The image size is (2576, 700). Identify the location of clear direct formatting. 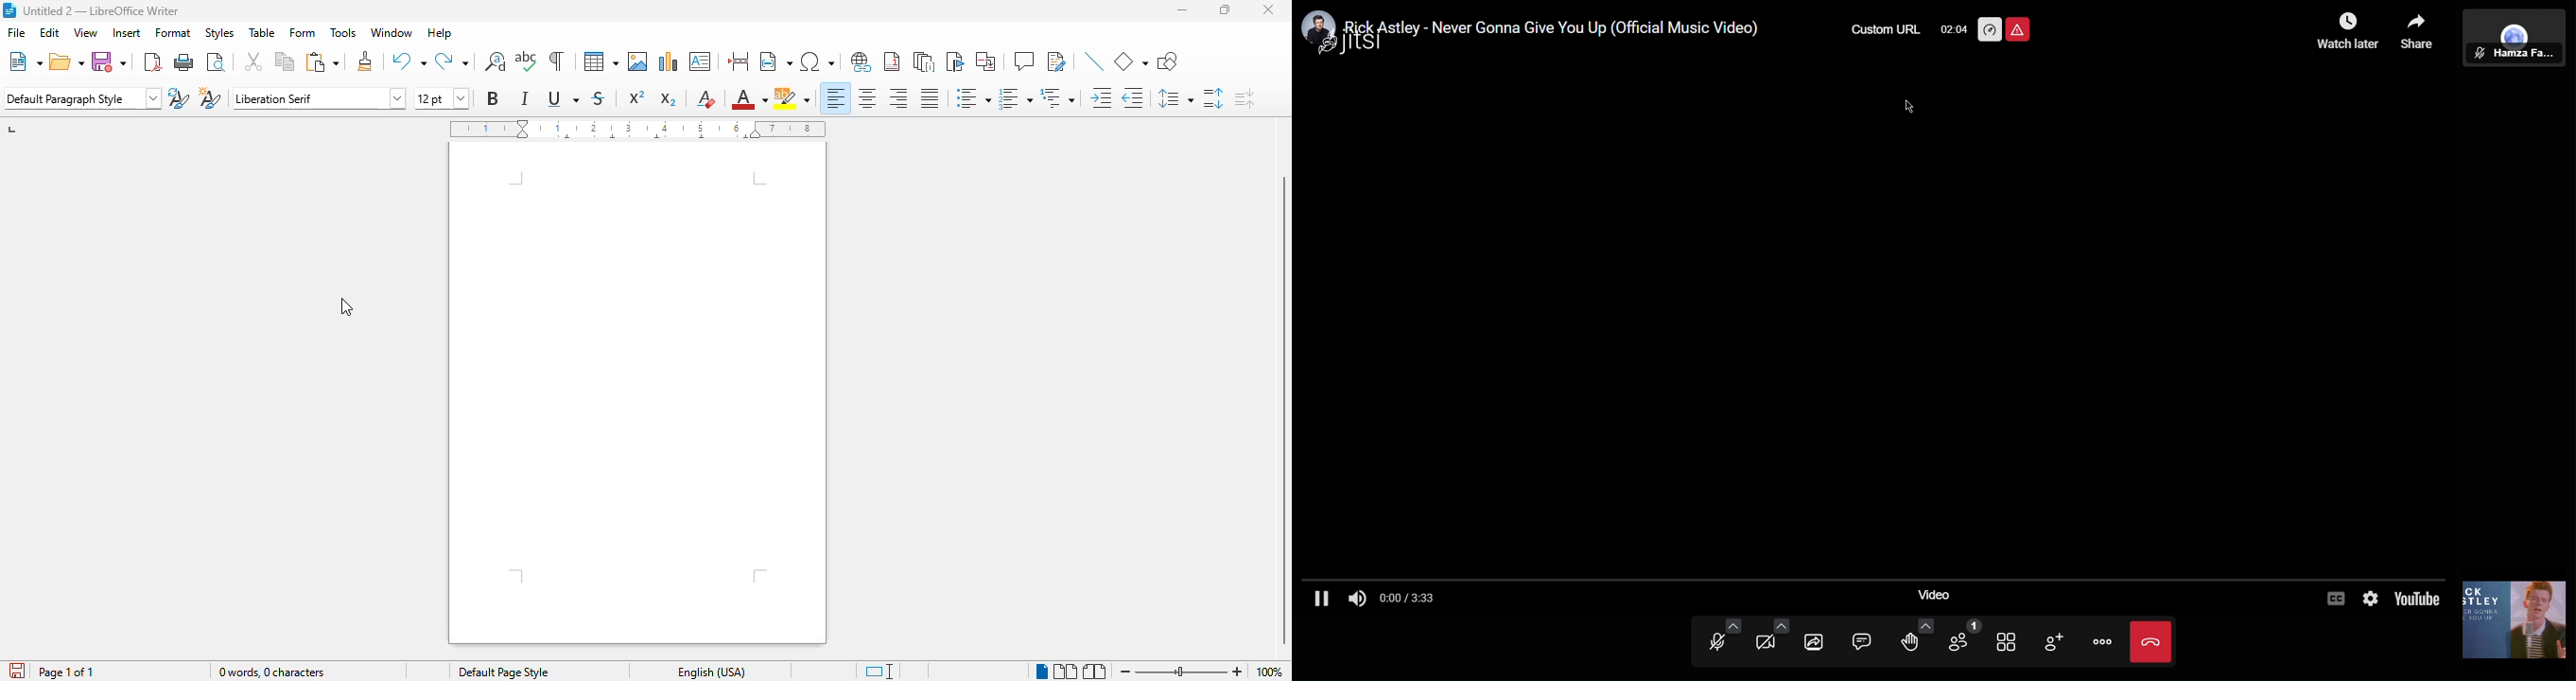
(706, 98).